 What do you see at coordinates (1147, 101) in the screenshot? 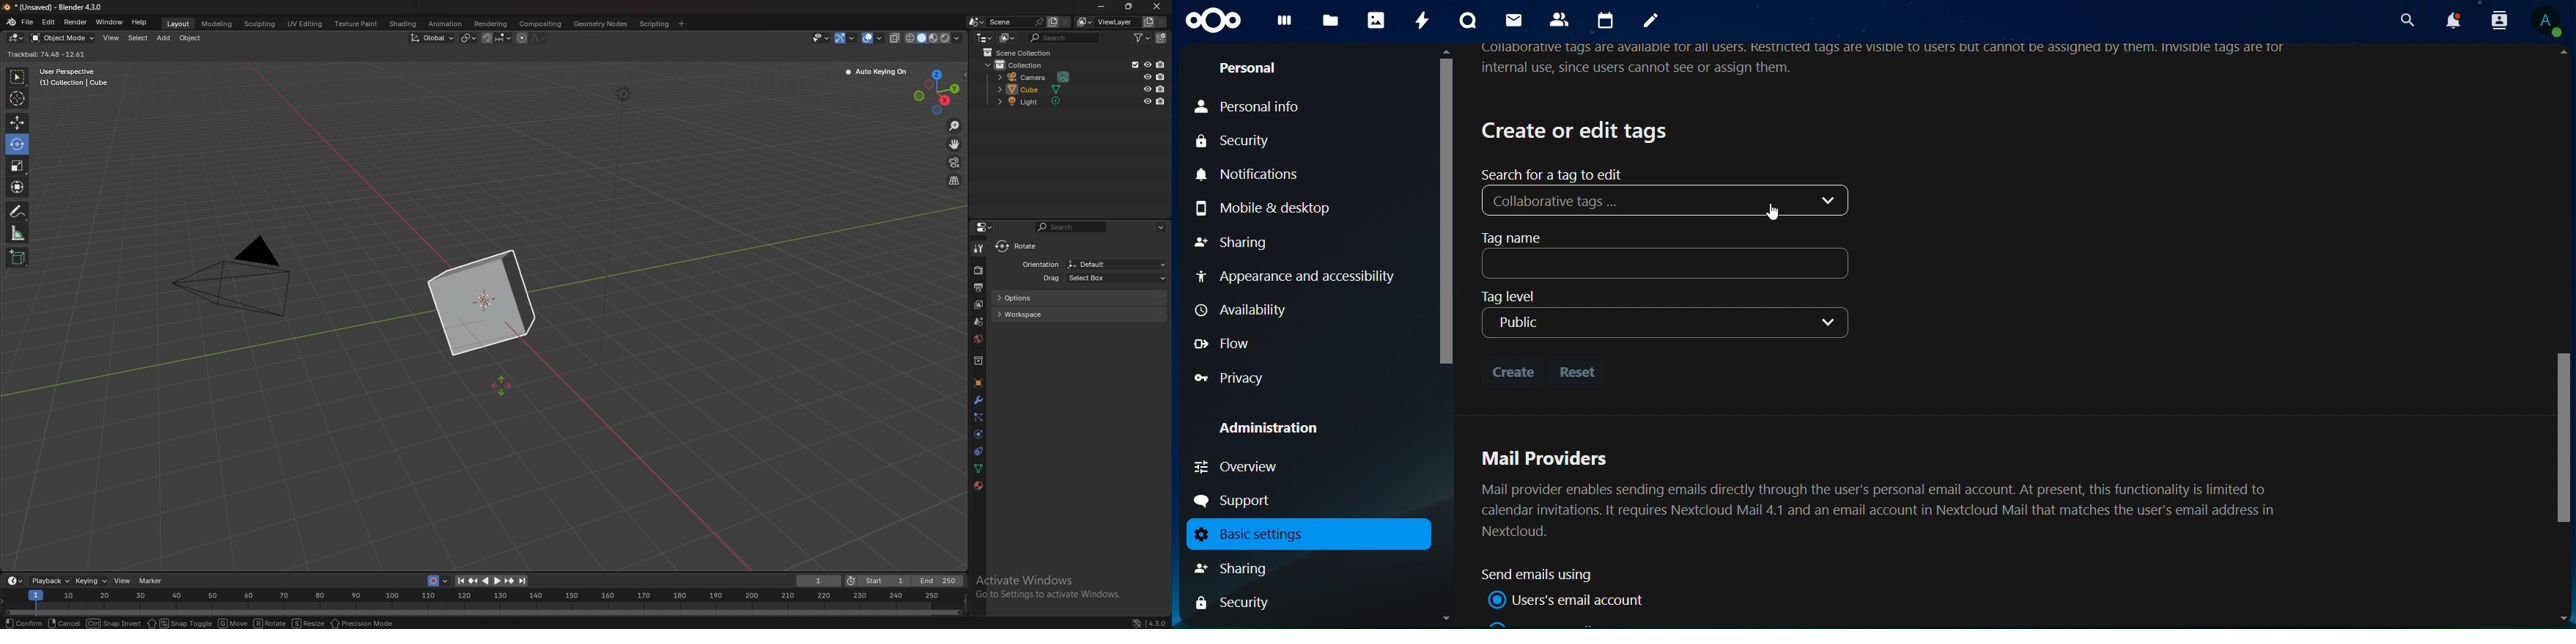
I see `hide in view port` at bounding box center [1147, 101].